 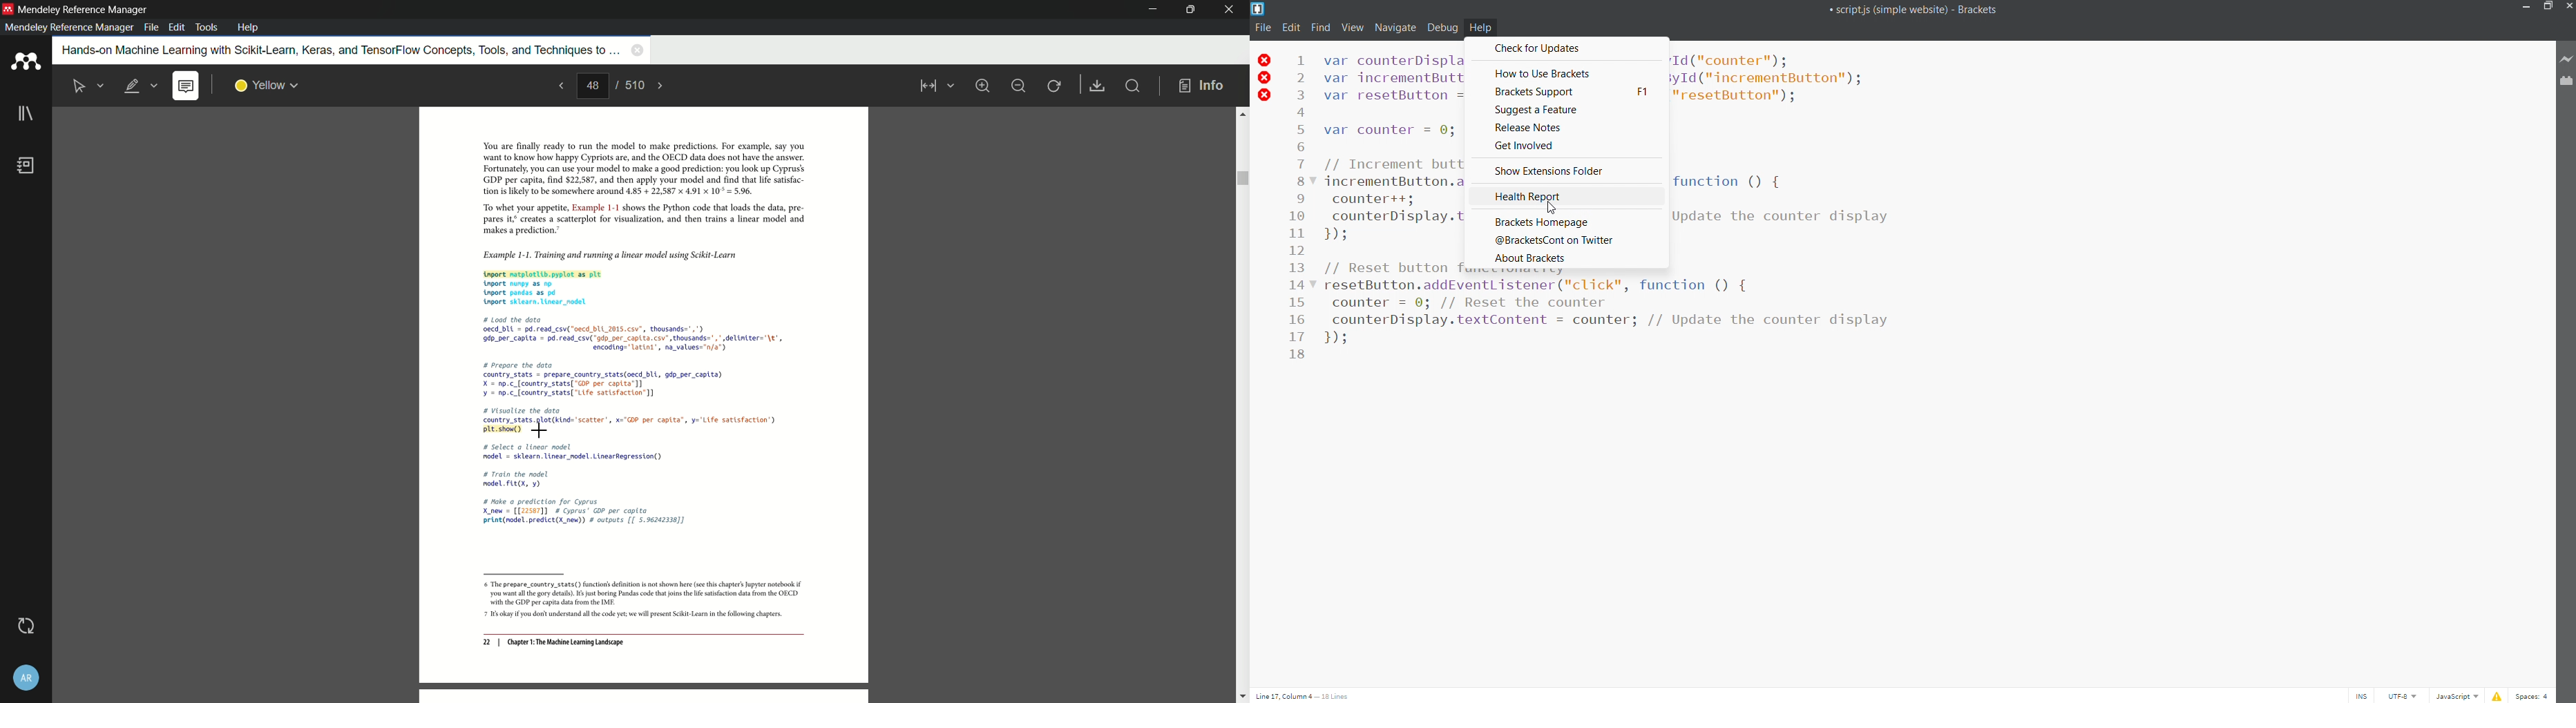 I want to click on show errors, so click(x=2496, y=695).